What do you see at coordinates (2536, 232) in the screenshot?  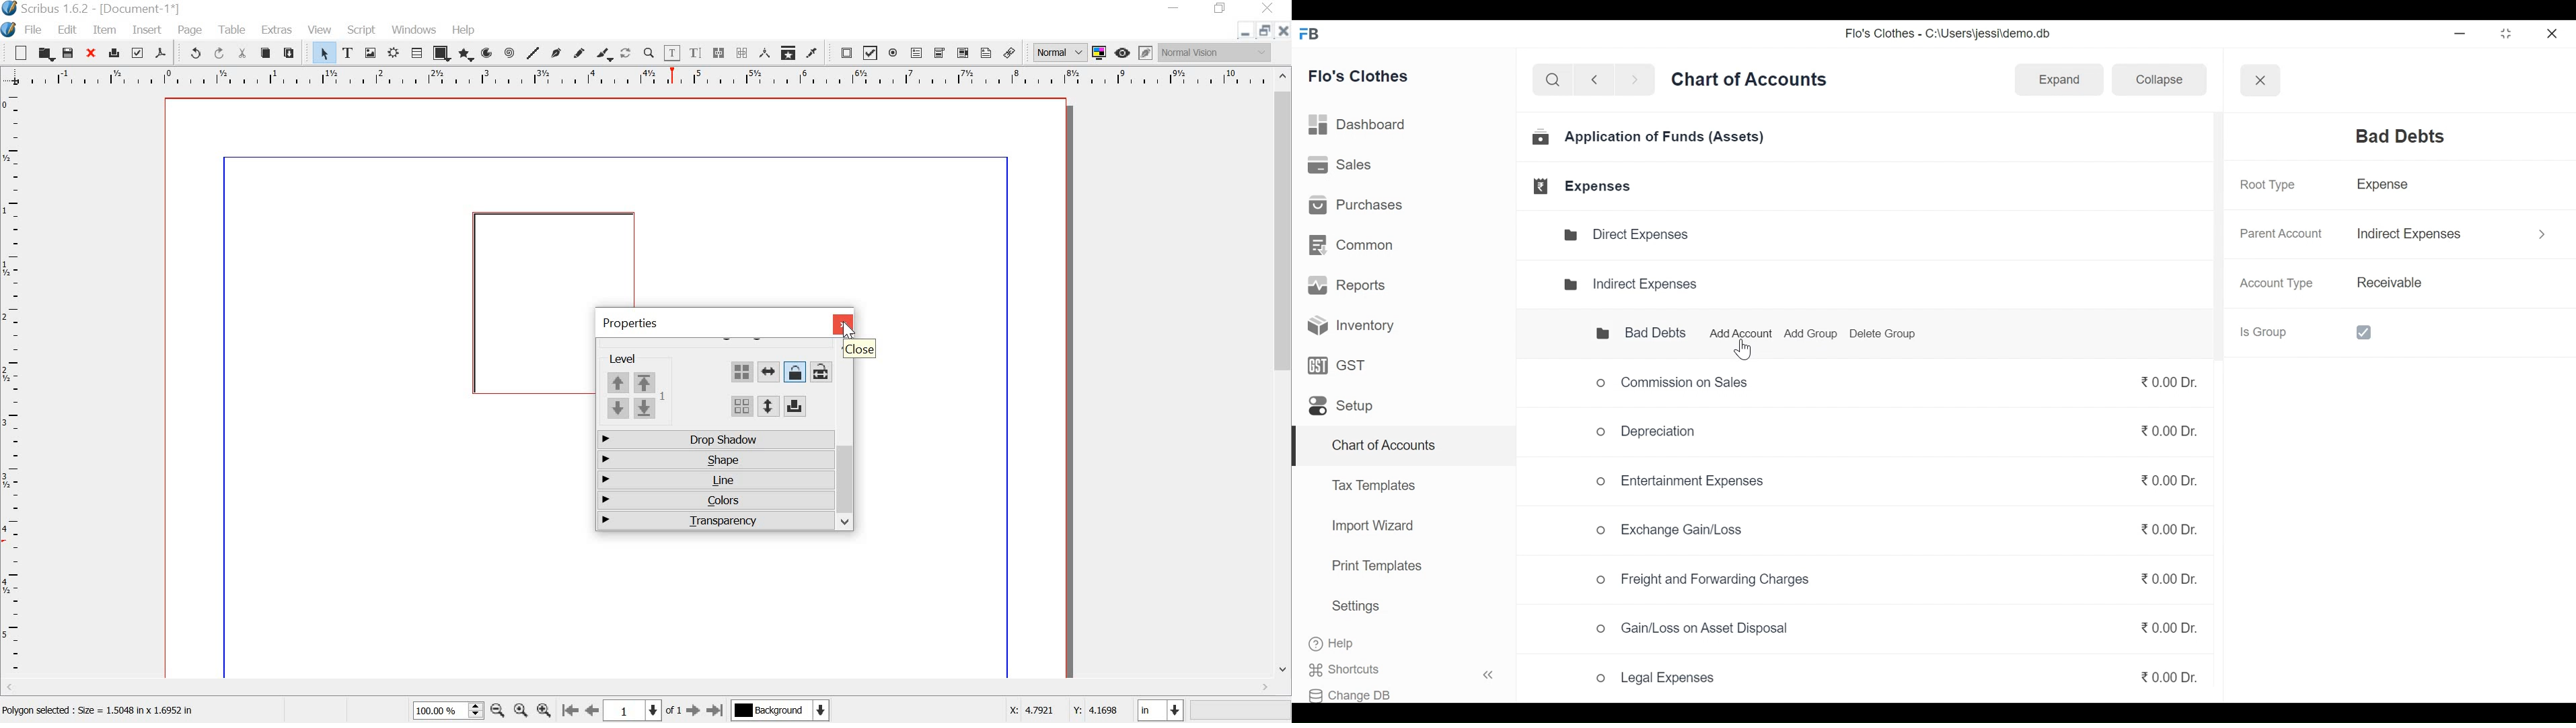 I see `More options` at bounding box center [2536, 232].